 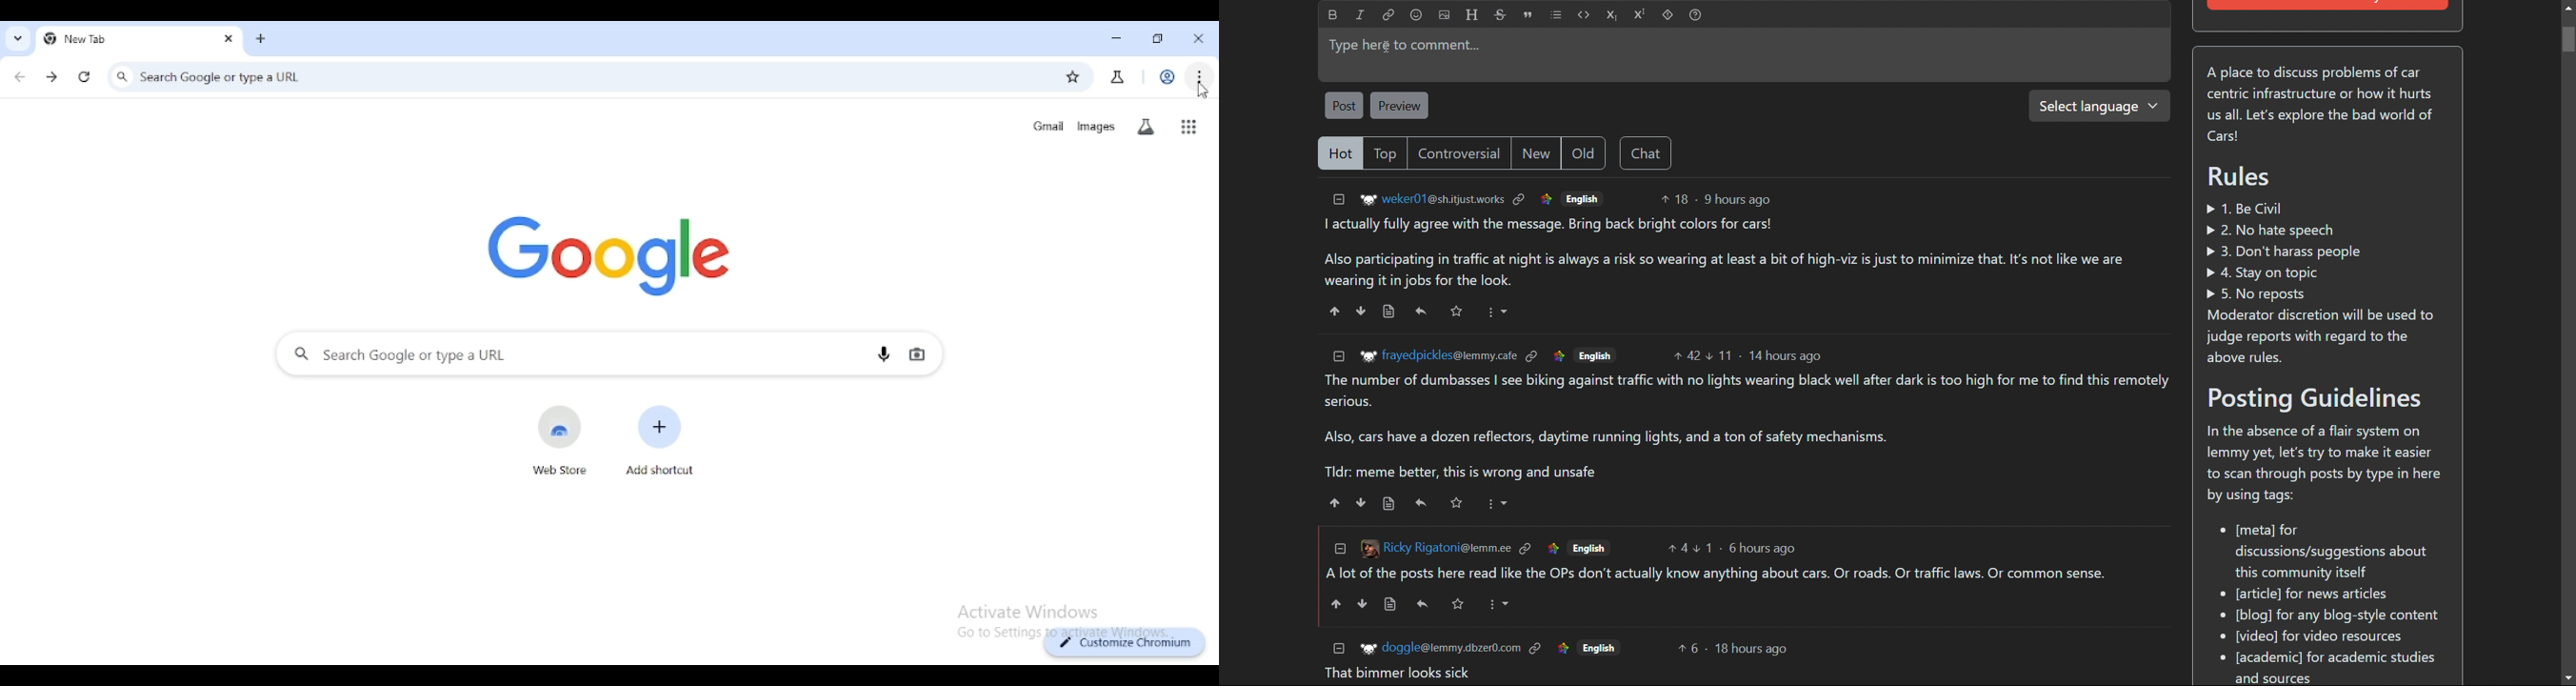 What do you see at coordinates (1546, 199) in the screenshot?
I see `link` at bounding box center [1546, 199].